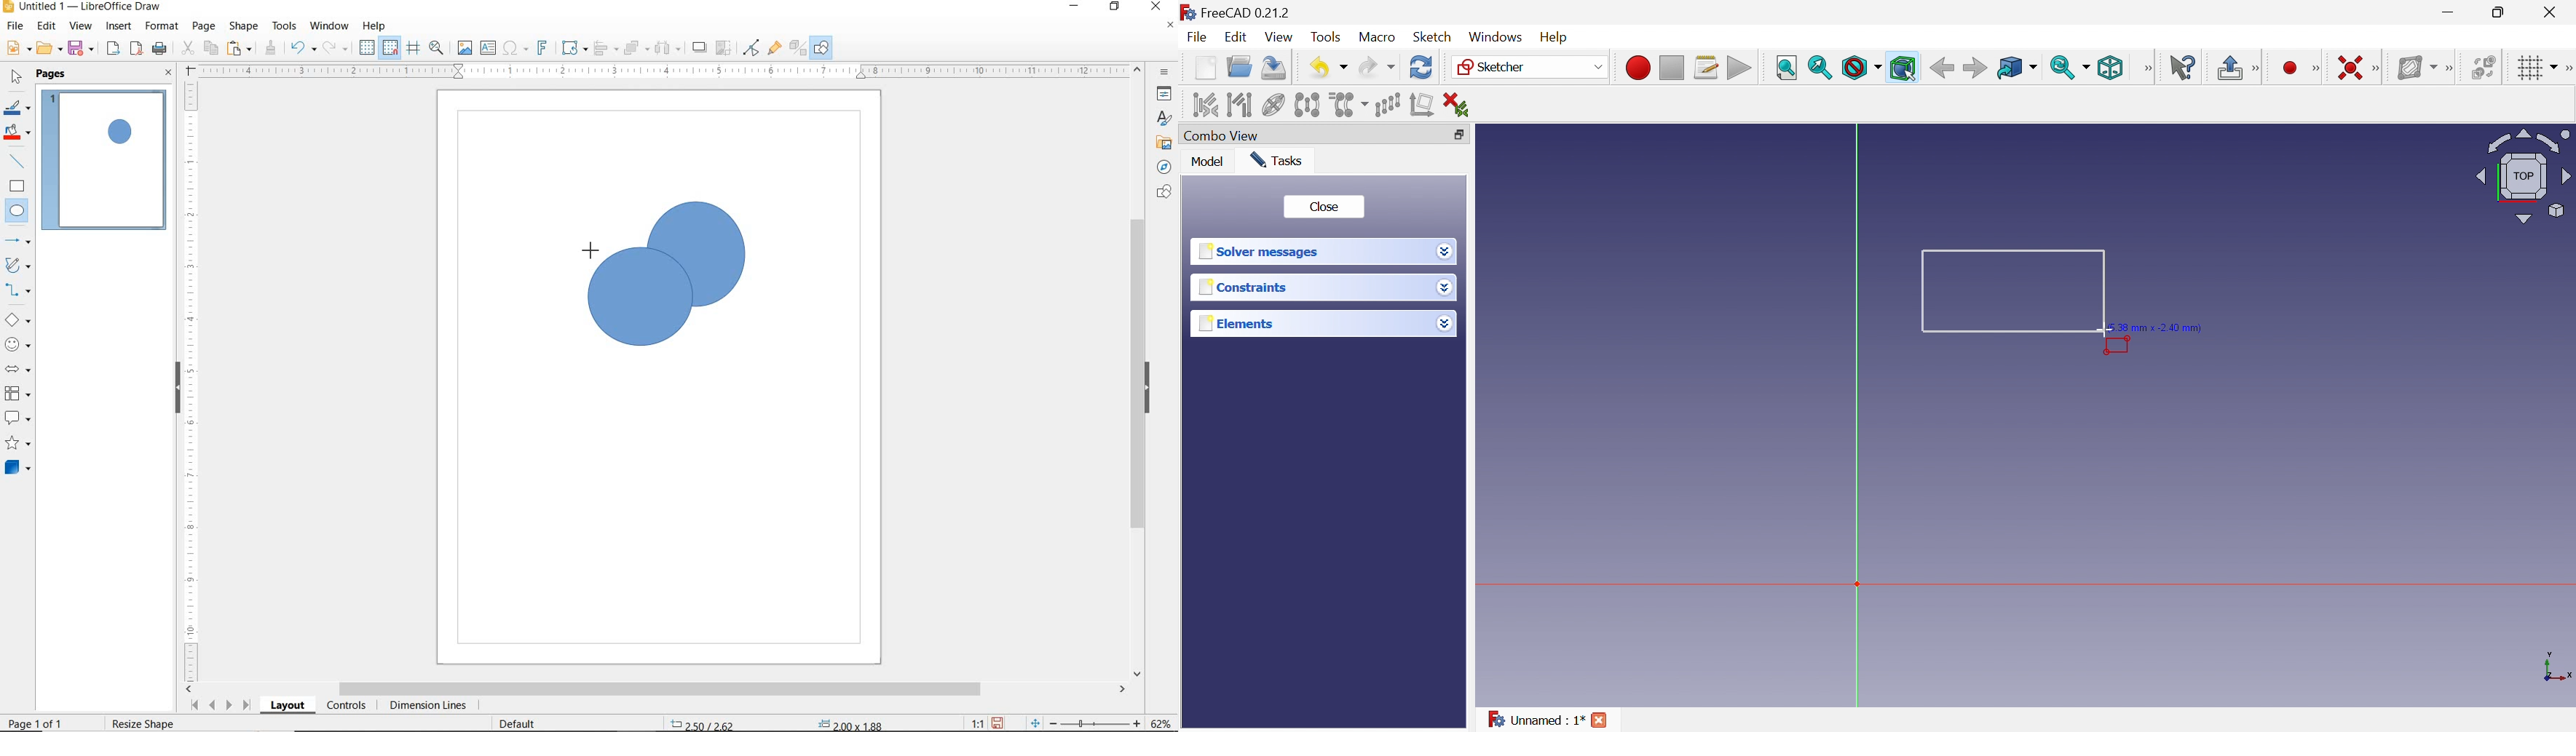  What do you see at coordinates (1167, 96) in the screenshot?
I see `PROPERTIES` at bounding box center [1167, 96].